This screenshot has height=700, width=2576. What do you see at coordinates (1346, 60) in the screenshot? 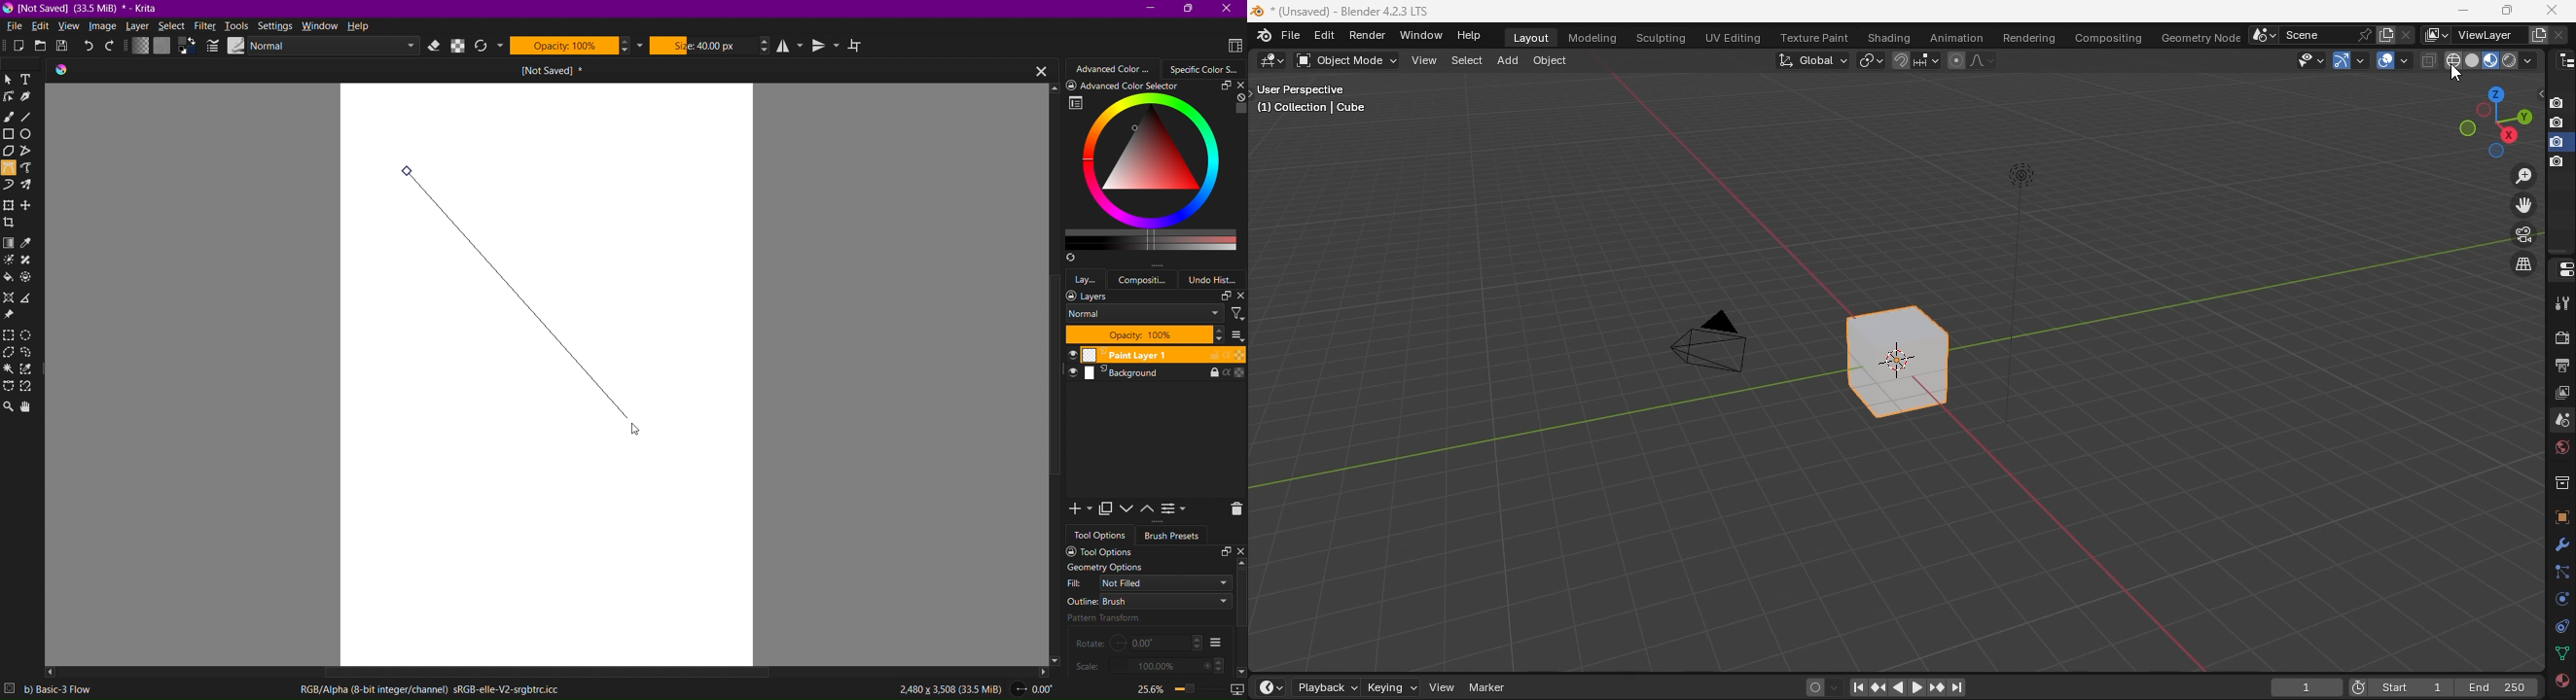
I see `object mode` at bounding box center [1346, 60].